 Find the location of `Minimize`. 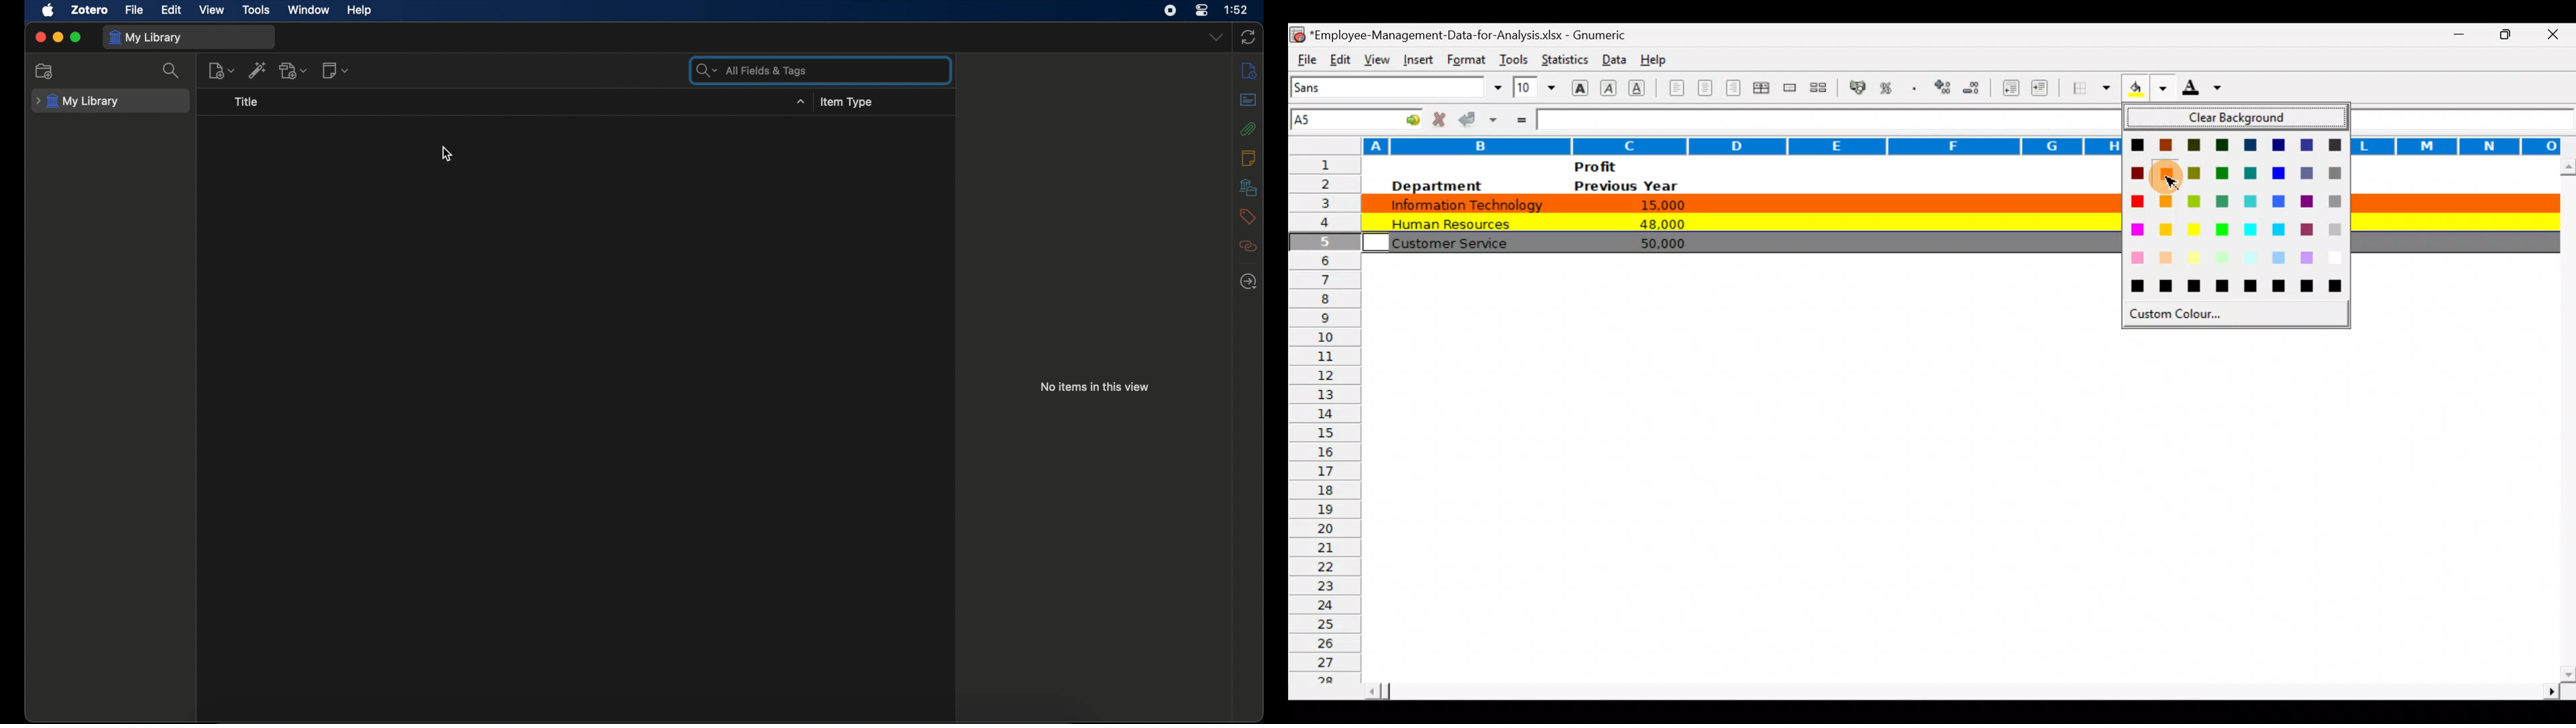

Minimize is located at coordinates (2451, 35).